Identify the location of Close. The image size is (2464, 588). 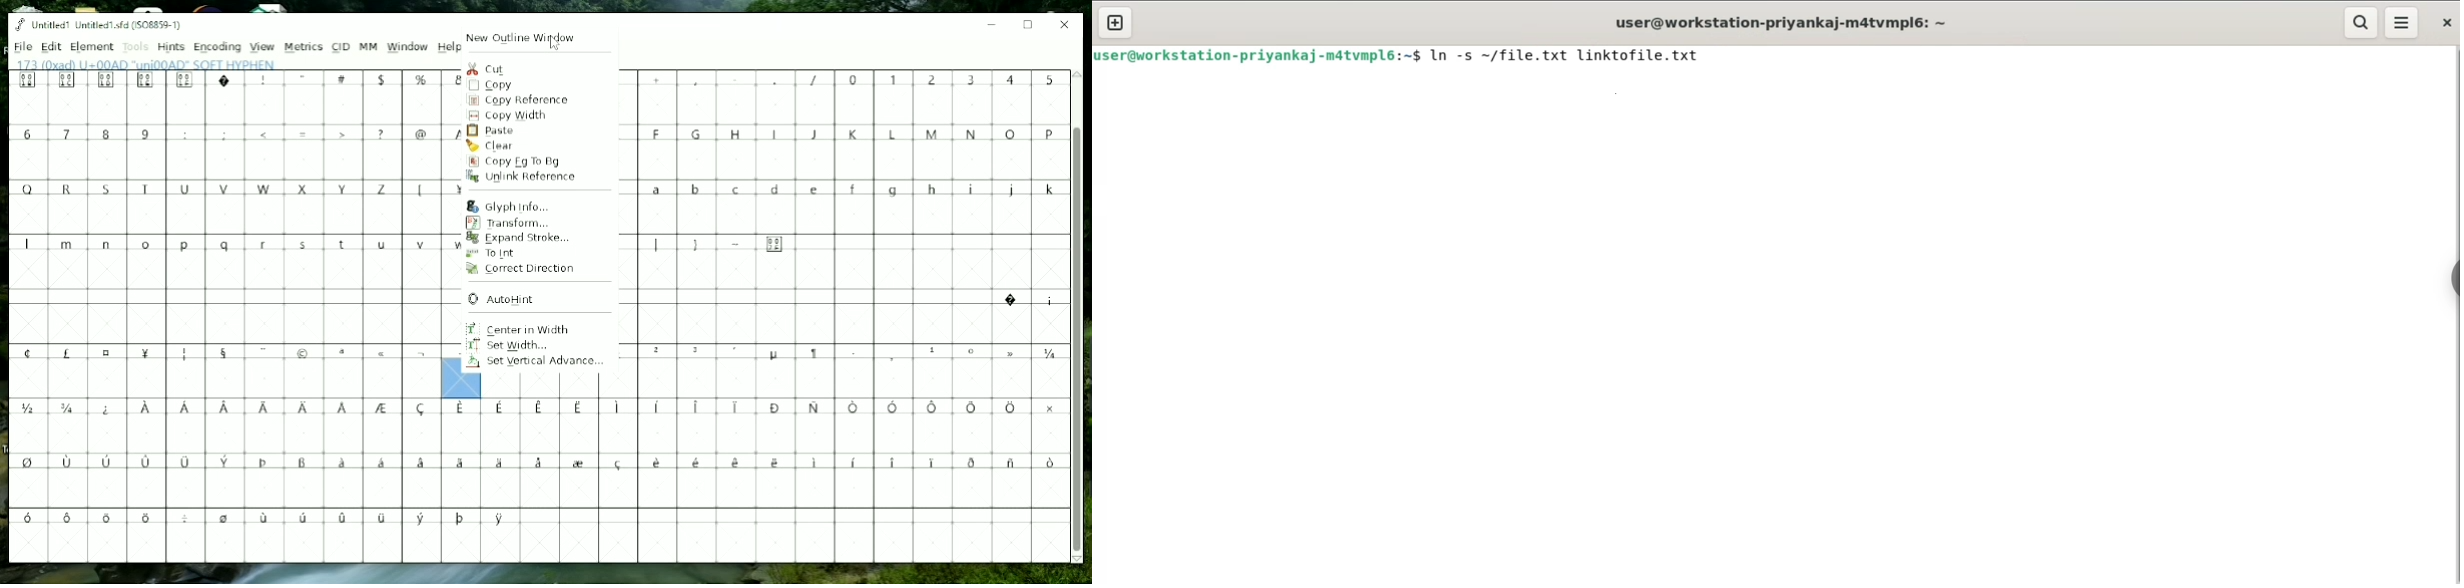
(1065, 25).